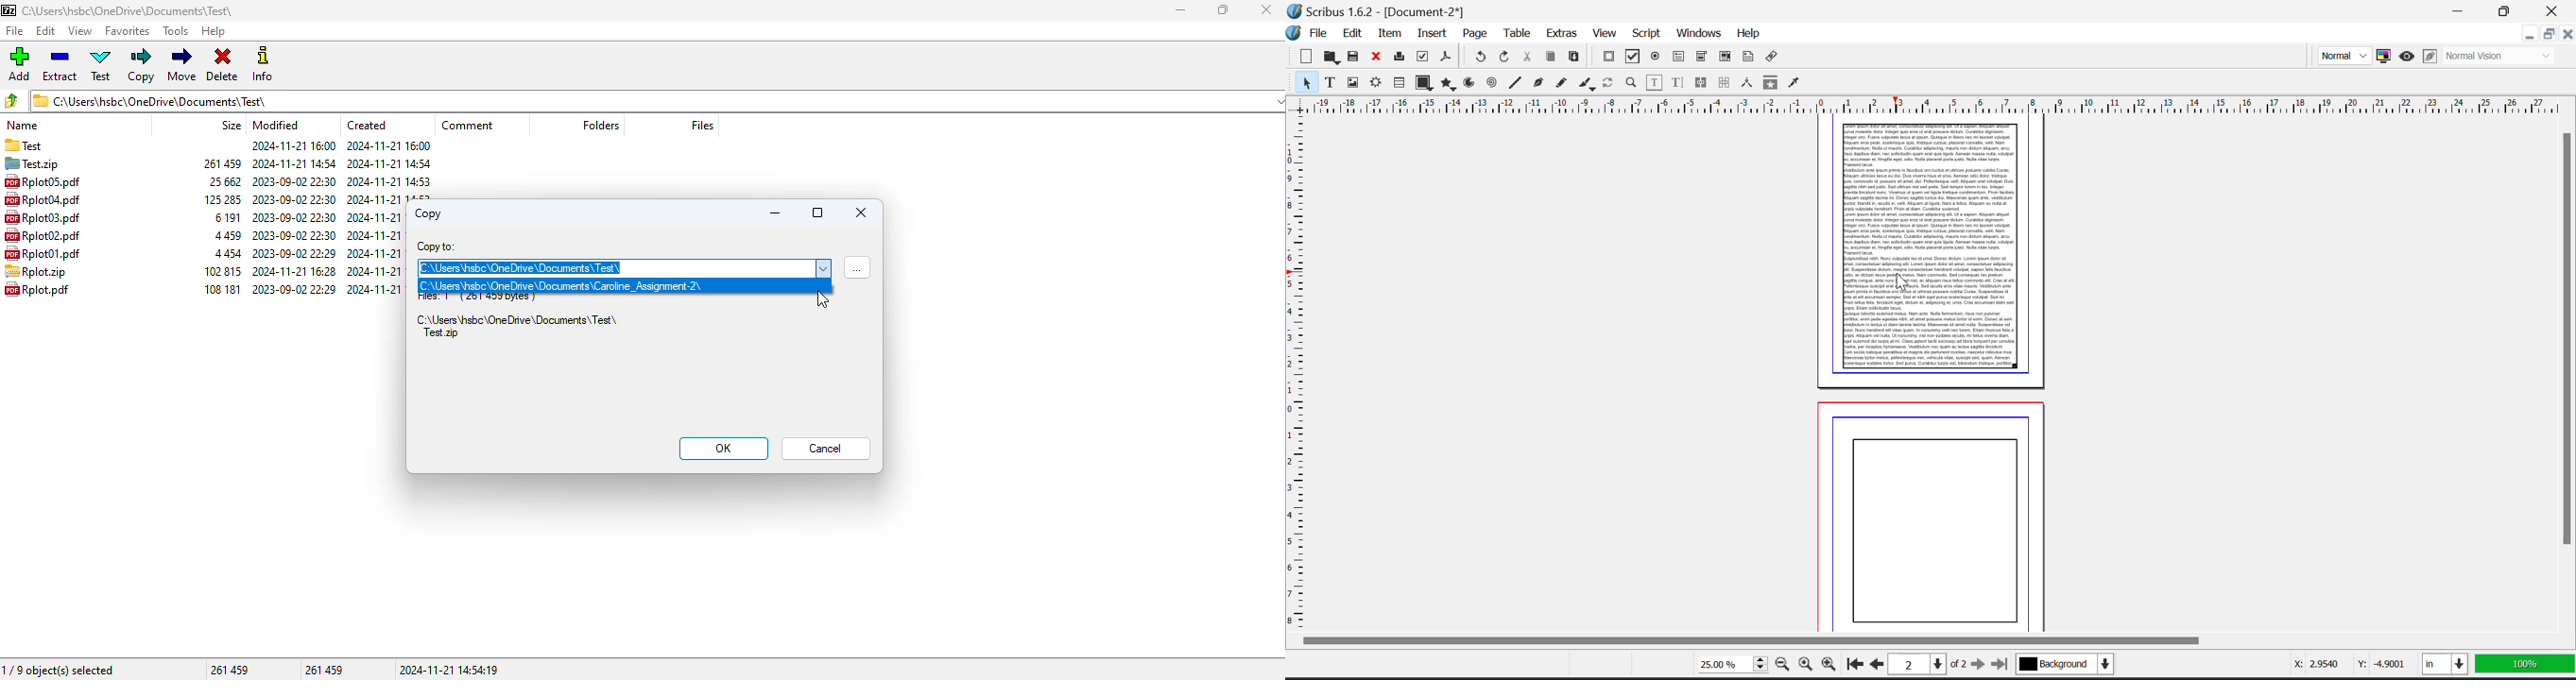 The width and height of the screenshot is (2576, 700). What do you see at coordinates (1352, 34) in the screenshot?
I see `Edit` at bounding box center [1352, 34].